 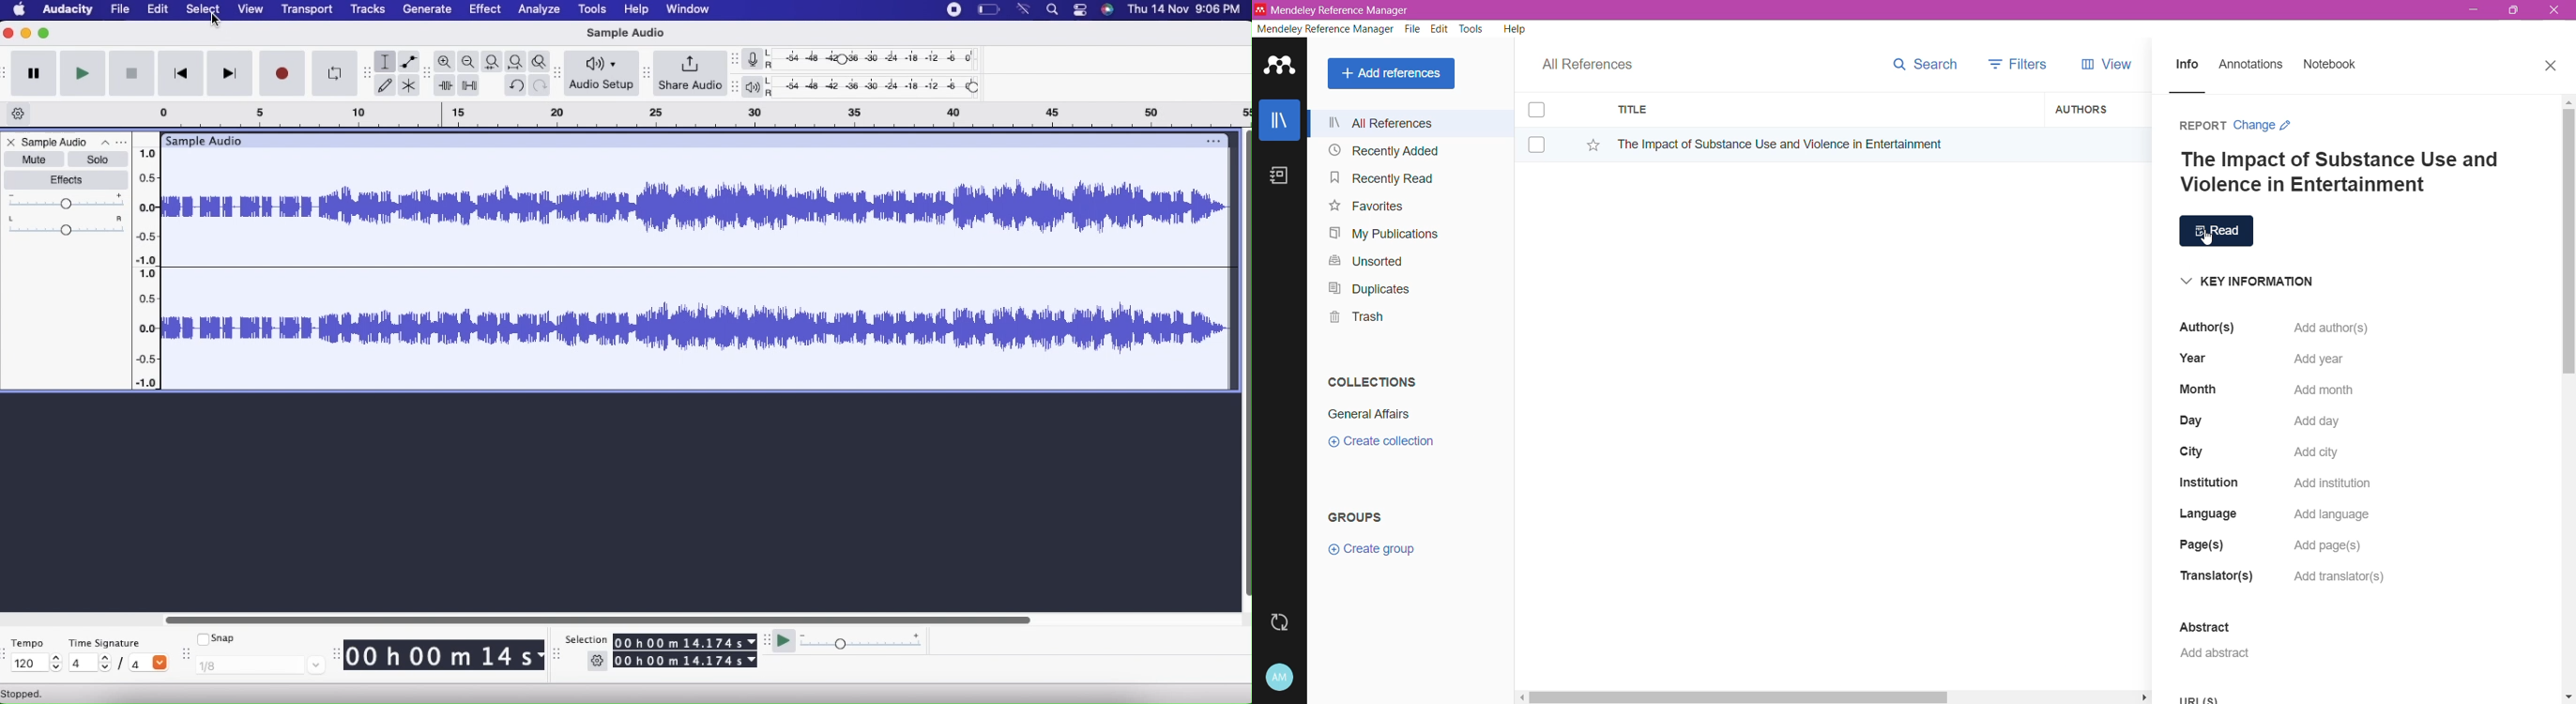 I want to click on Month, so click(x=2197, y=388).